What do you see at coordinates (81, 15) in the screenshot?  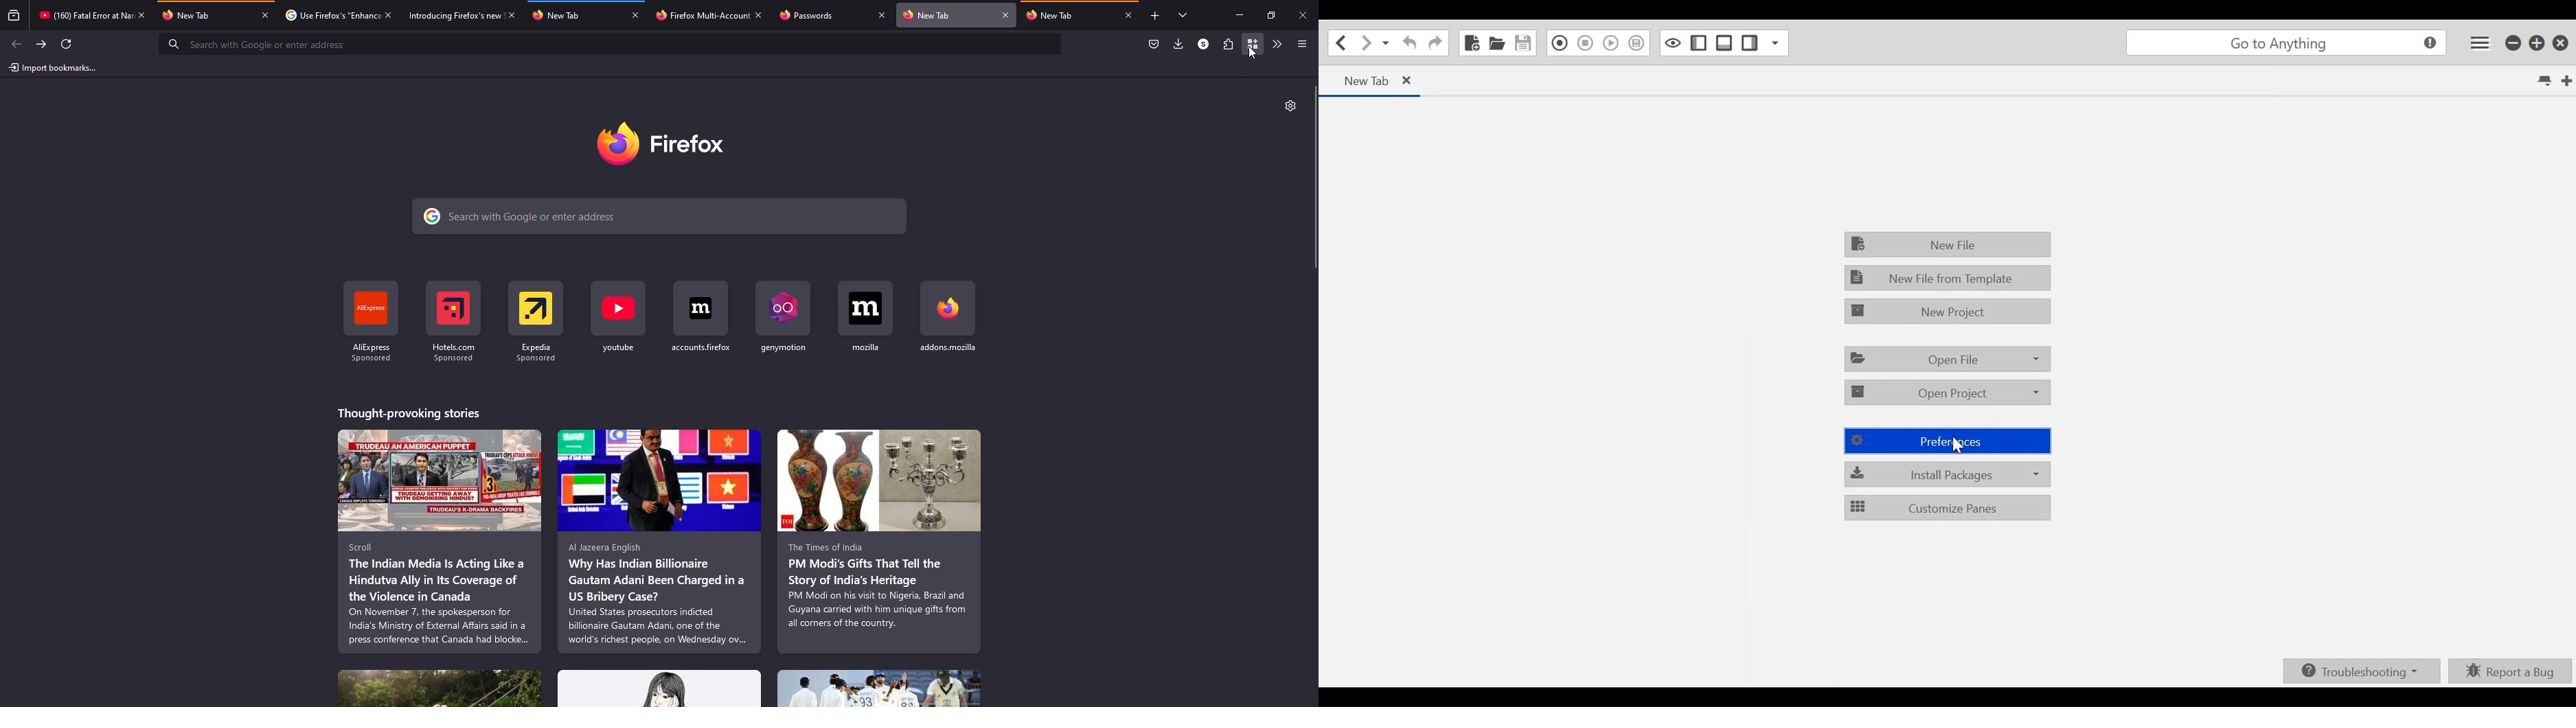 I see `tab` at bounding box center [81, 15].